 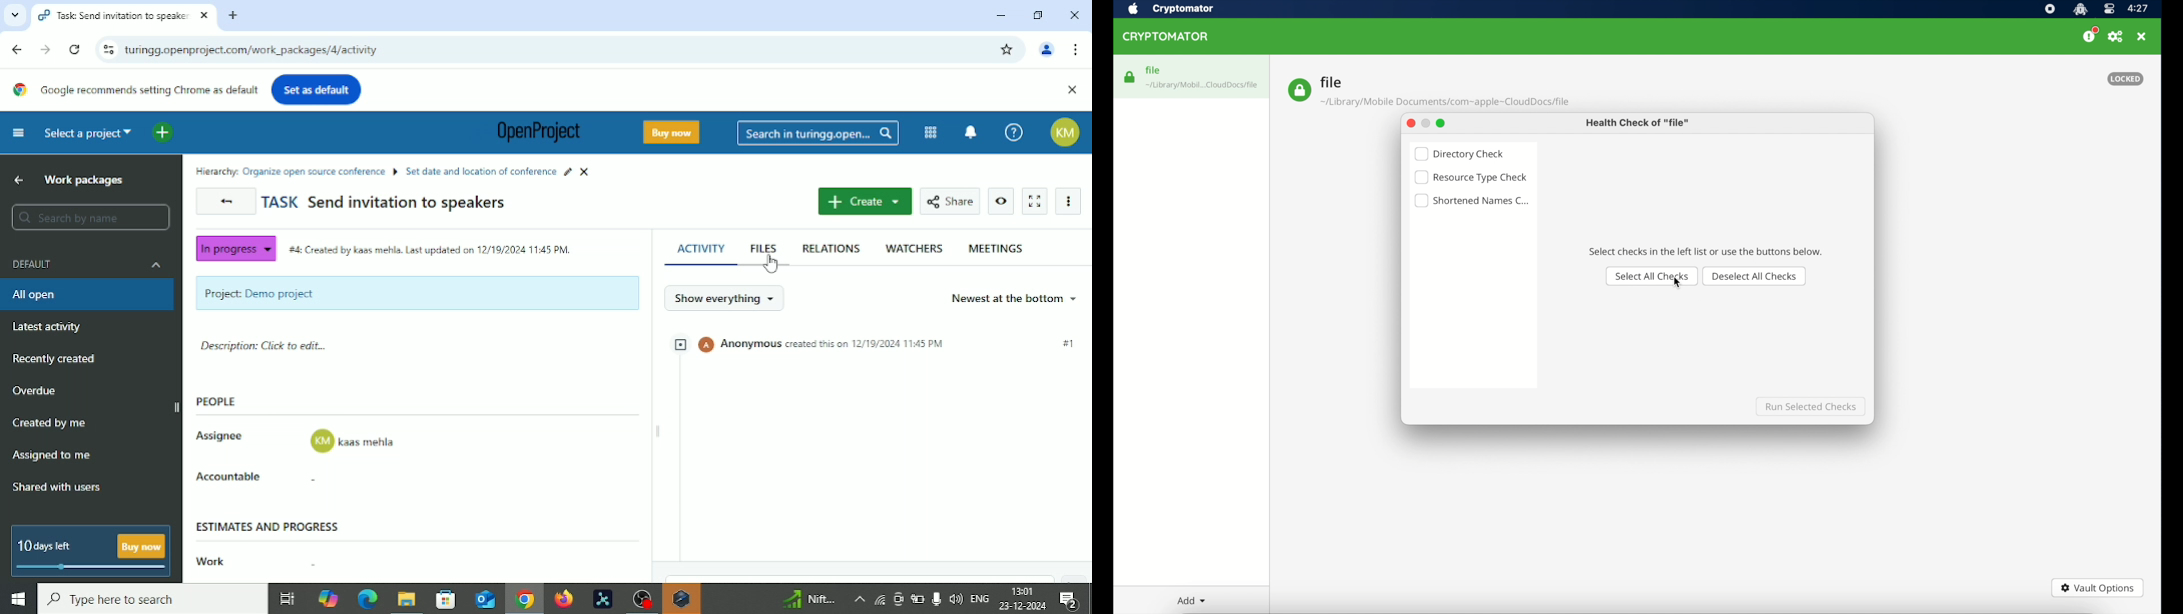 I want to click on Back, so click(x=227, y=202).